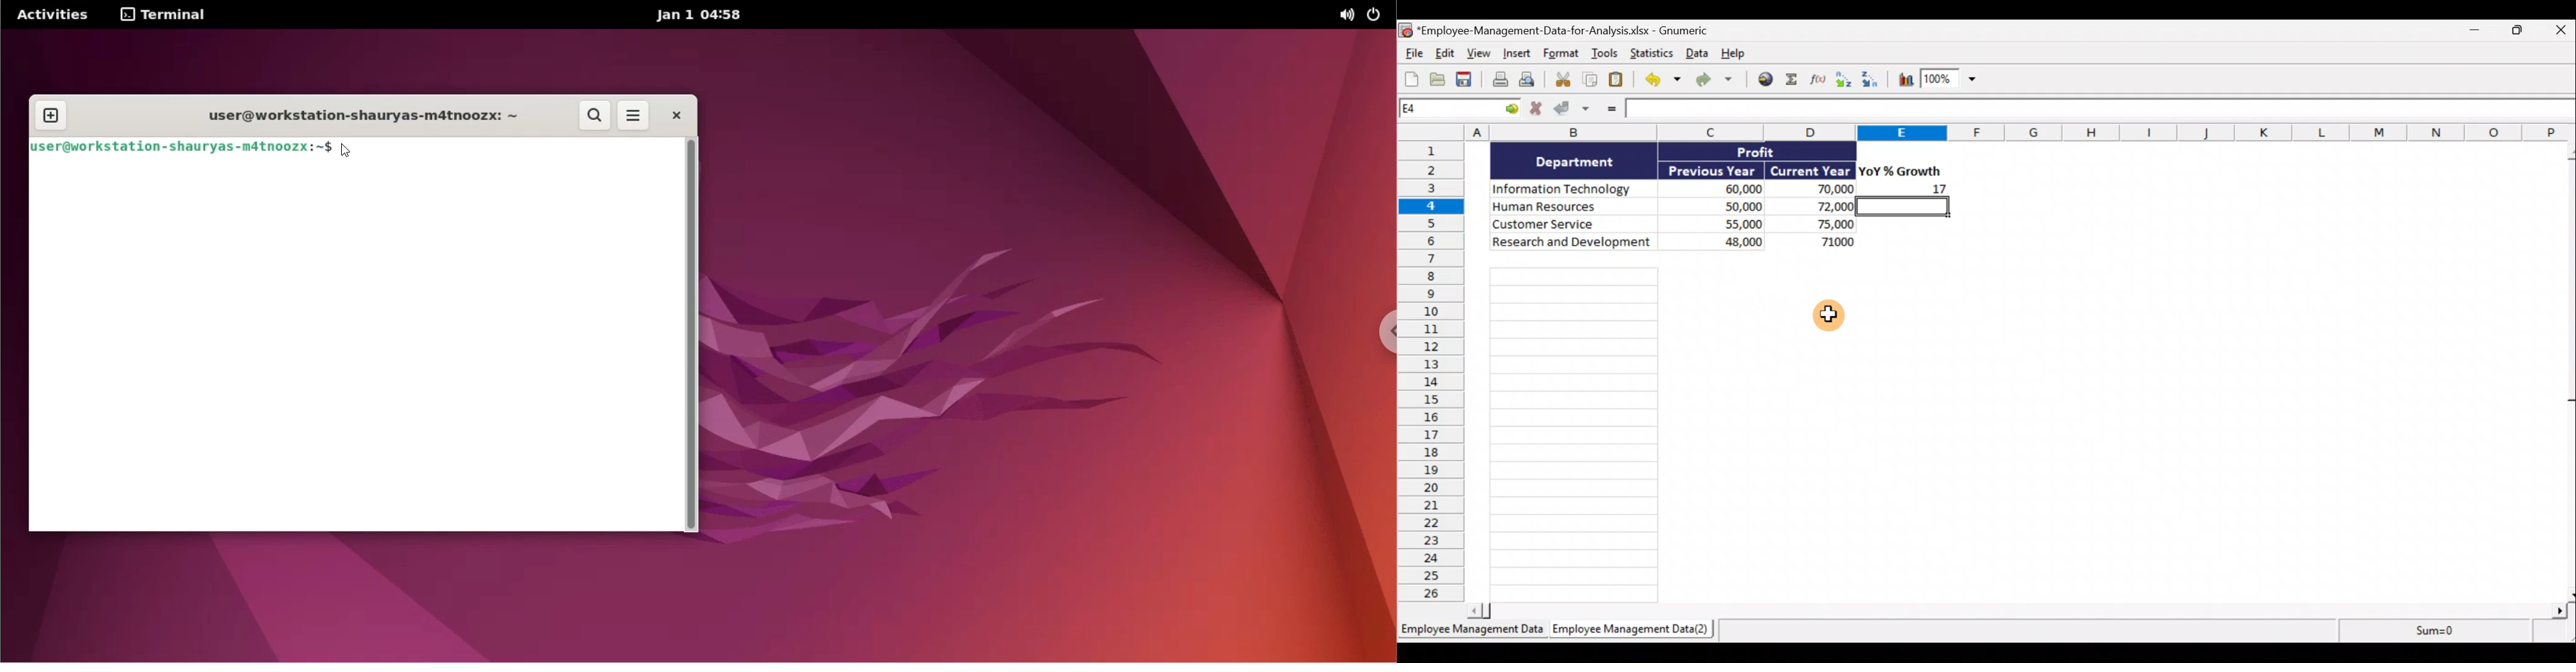  What do you see at coordinates (1537, 109) in the screenshot?
I see `Cancel change` at bounding box center [1537, 109].